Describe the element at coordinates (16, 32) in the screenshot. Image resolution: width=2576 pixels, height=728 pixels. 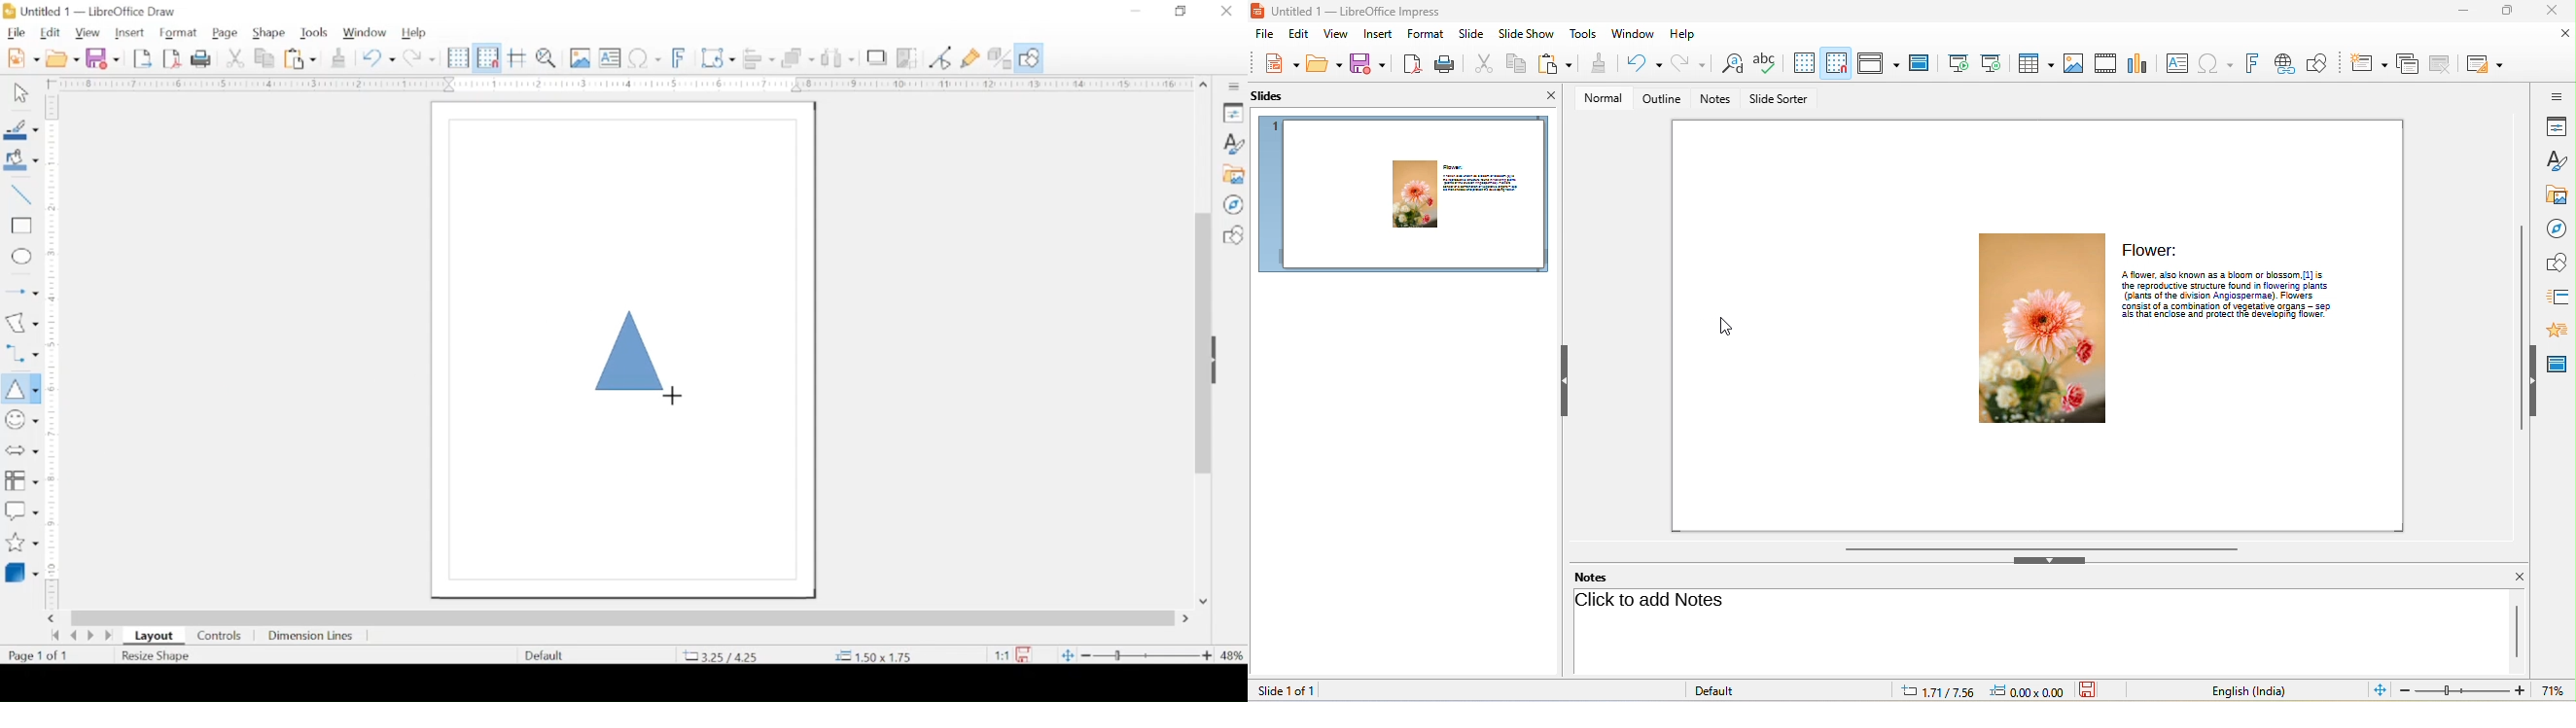
I see `file` at that location.